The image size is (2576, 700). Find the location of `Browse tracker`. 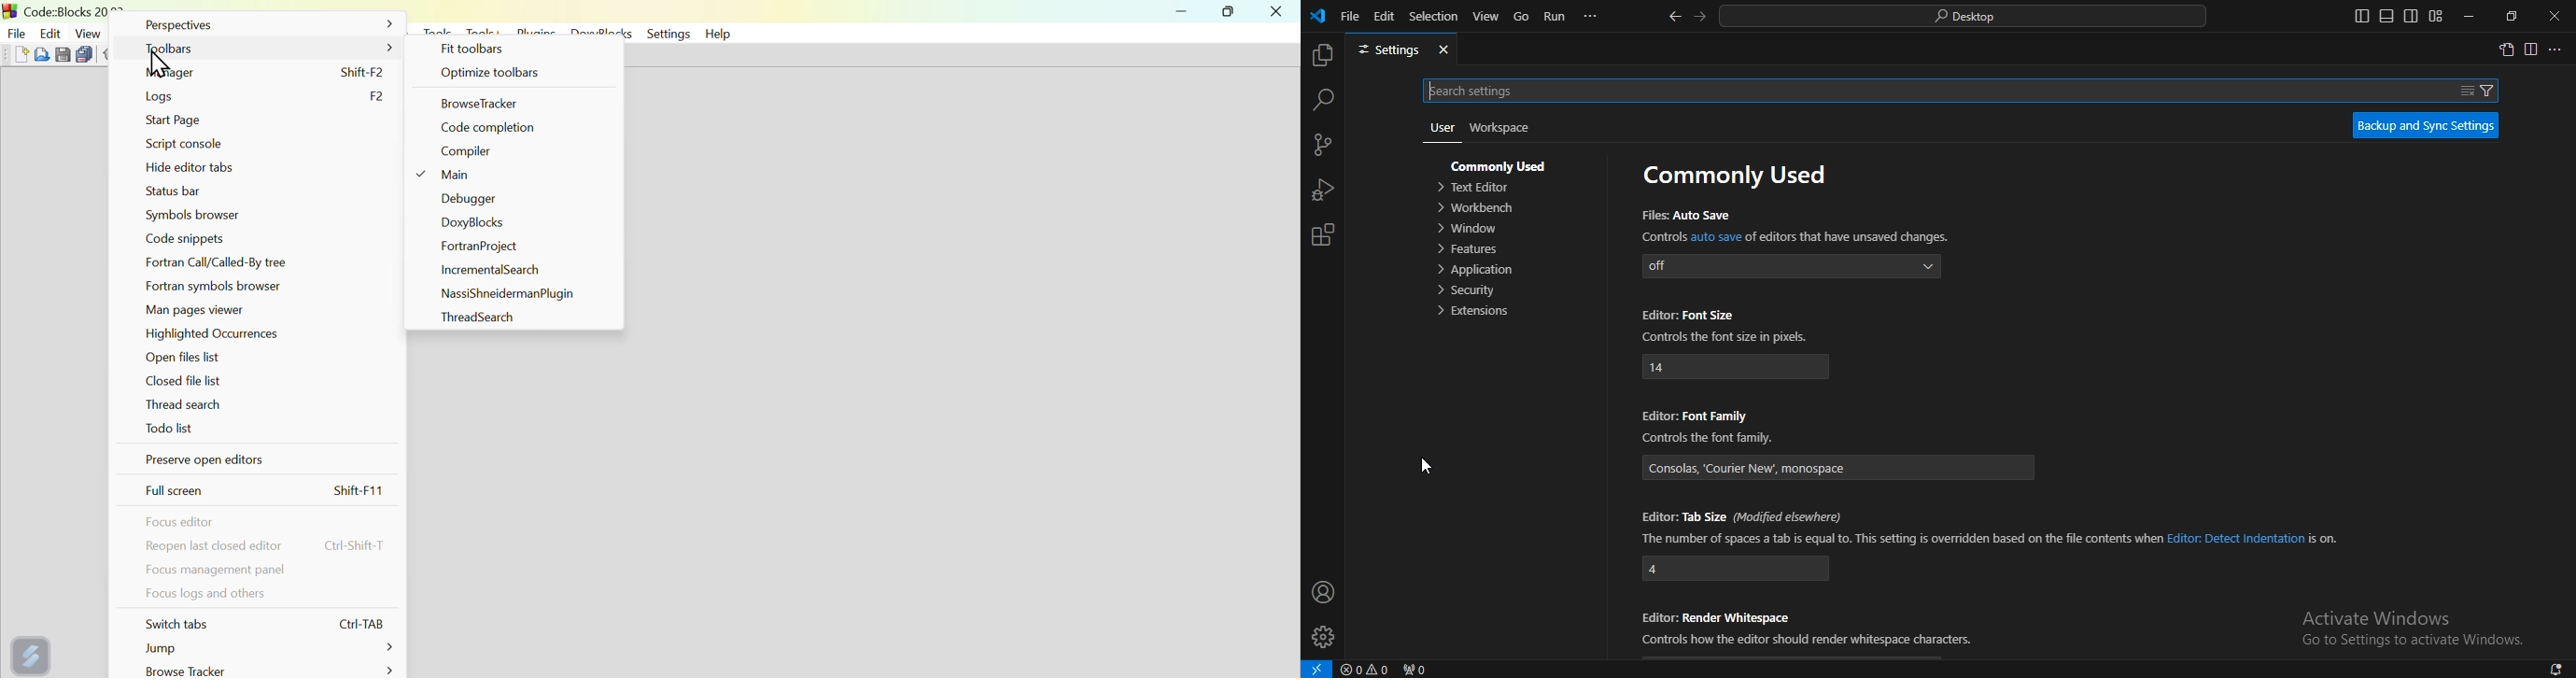

Browse tracker is located at coordinates (486, 104).